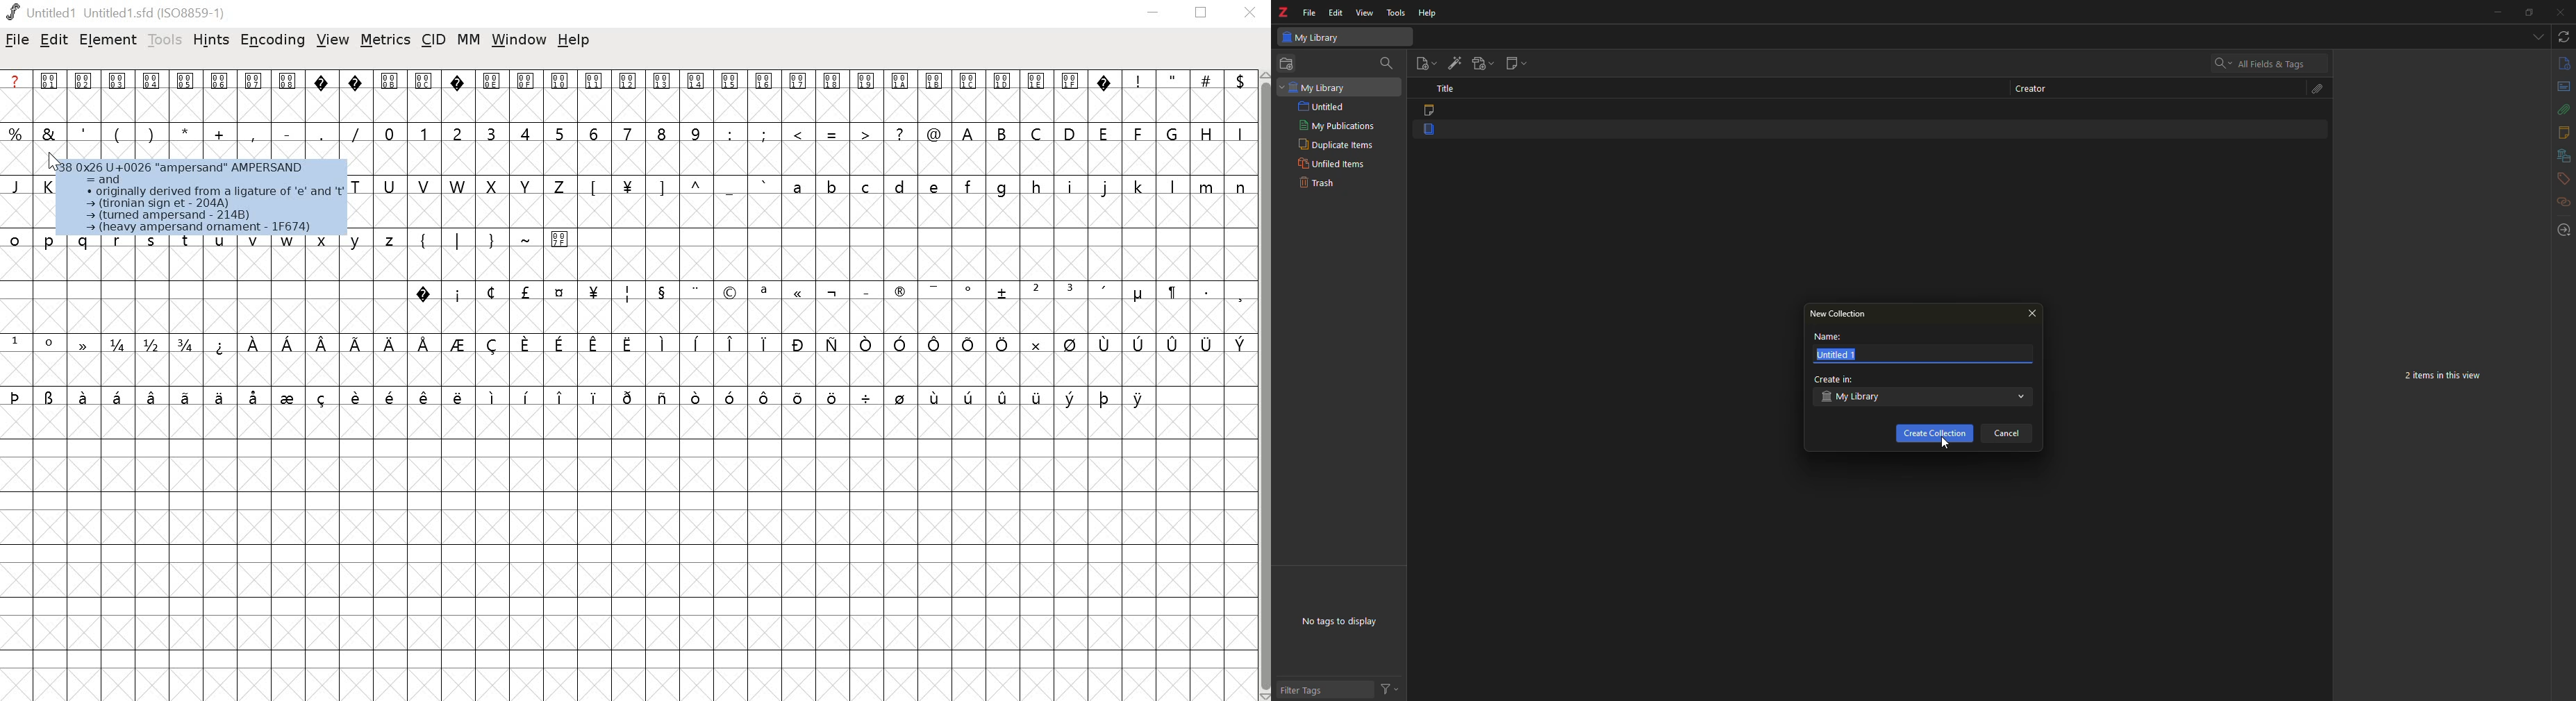 Image resolution: width=2576 pixels, height=728 pixels. Describe the element at coordinates (16, 96) in the screenshot. I see `a` at that location.